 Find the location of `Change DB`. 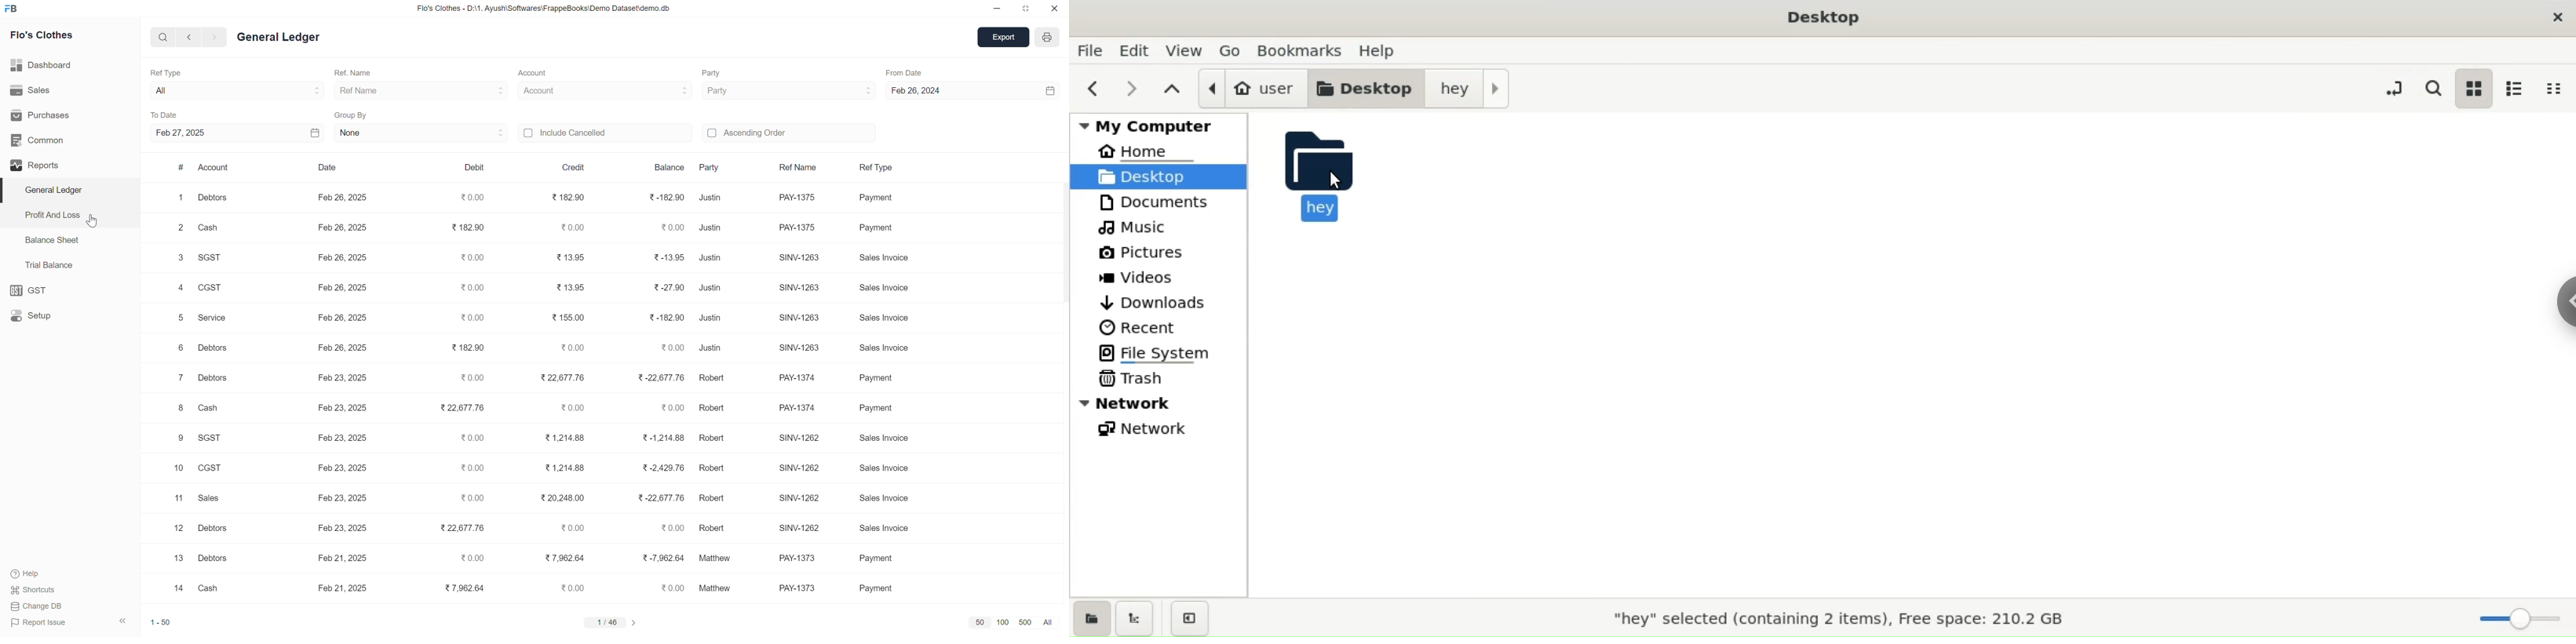

Change DB is located at coordinates (61, 608).